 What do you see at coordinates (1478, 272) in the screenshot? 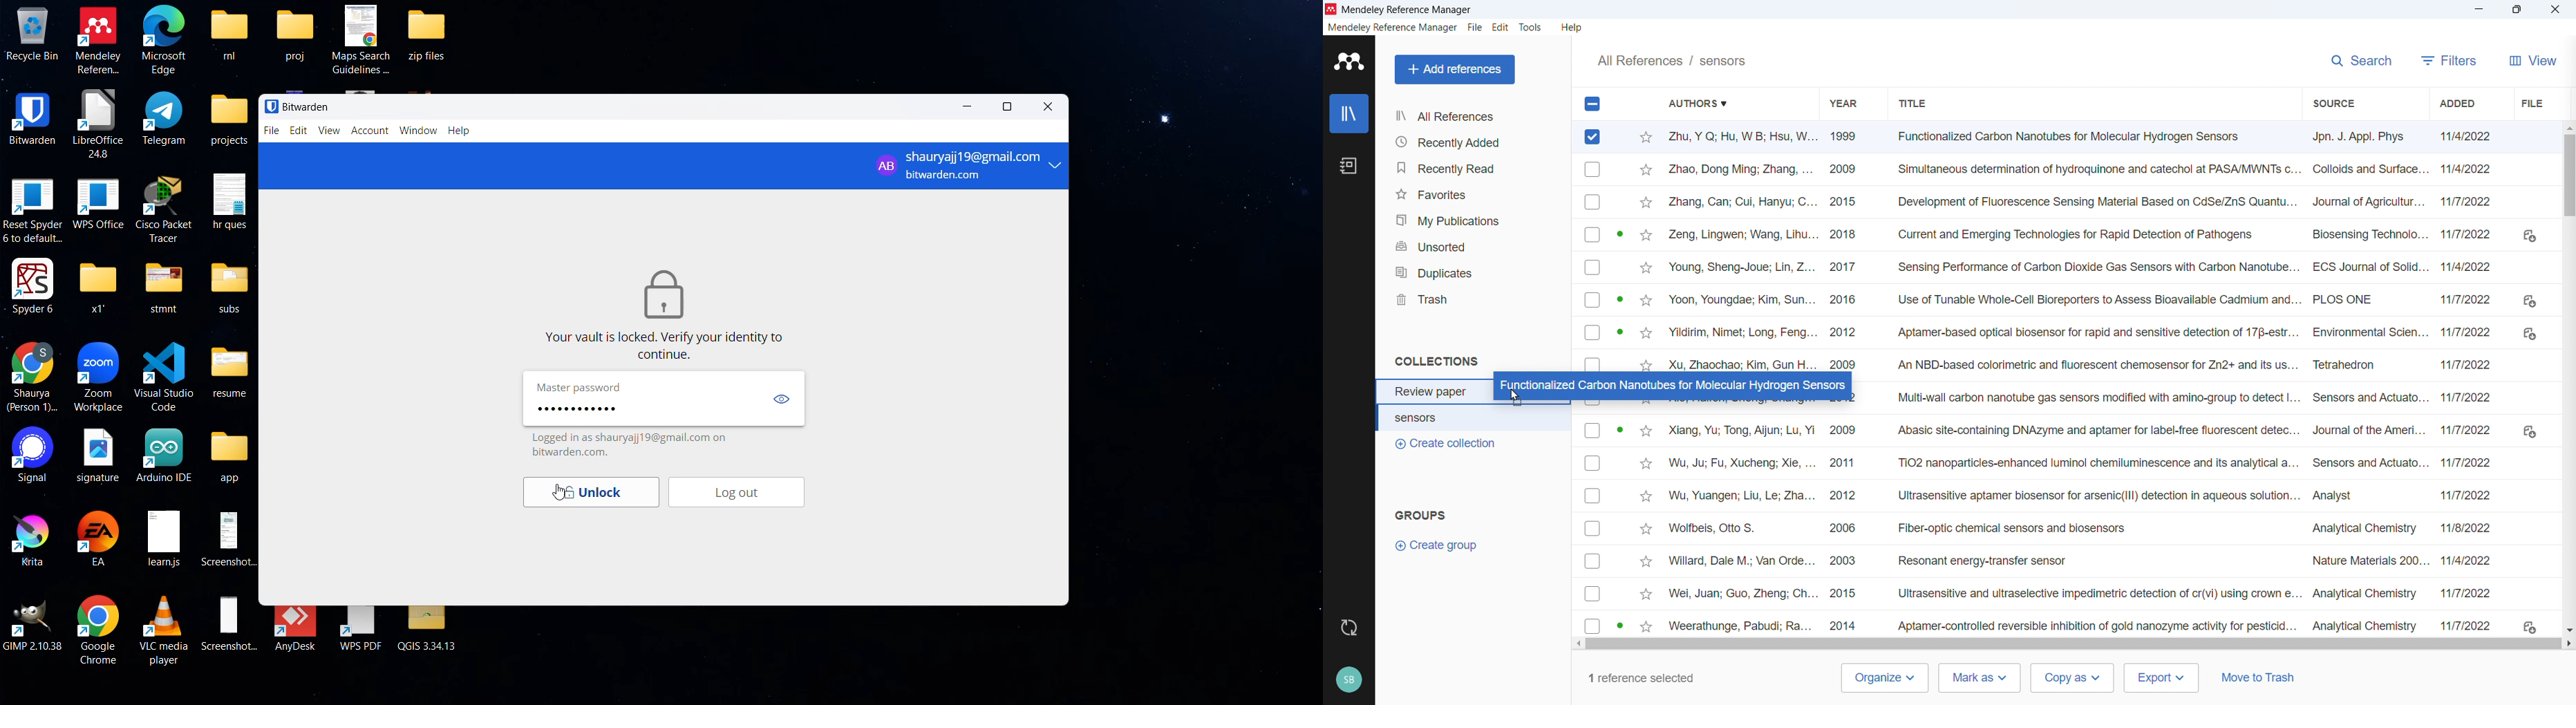
I see `Duplicates ` at bounding box center [1478, 272].